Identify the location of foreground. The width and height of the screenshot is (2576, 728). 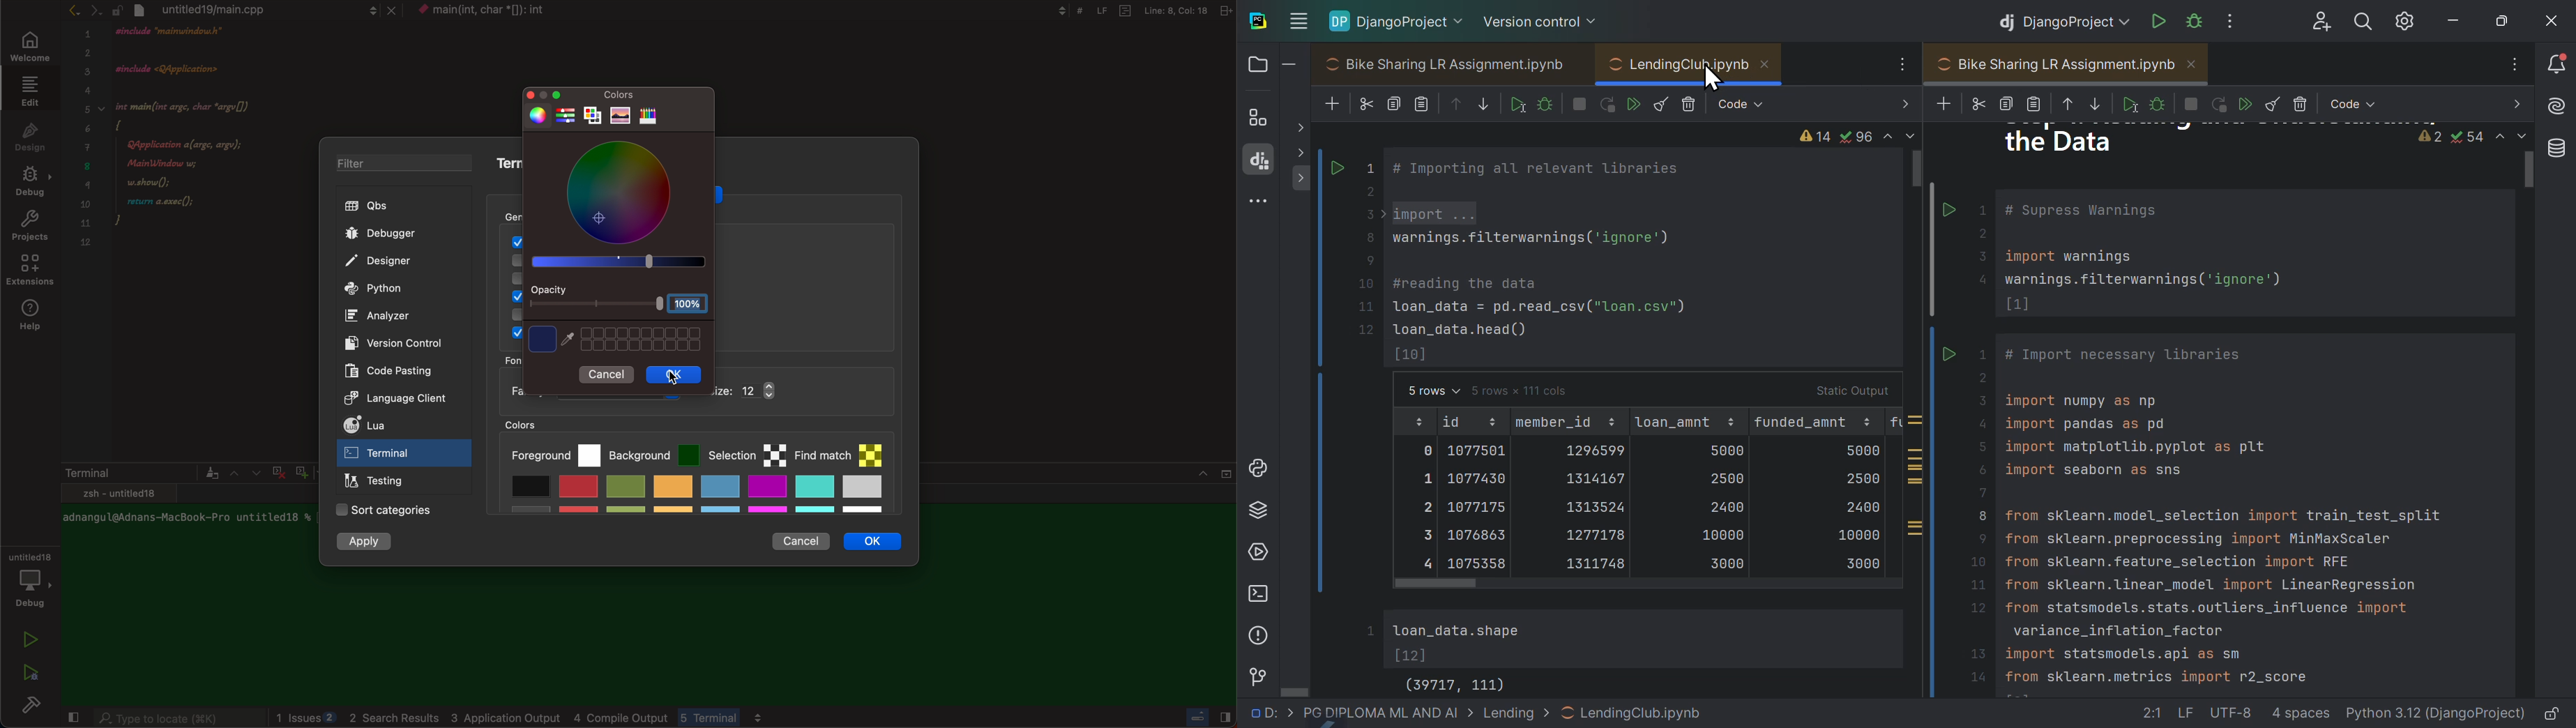
(555, 453).